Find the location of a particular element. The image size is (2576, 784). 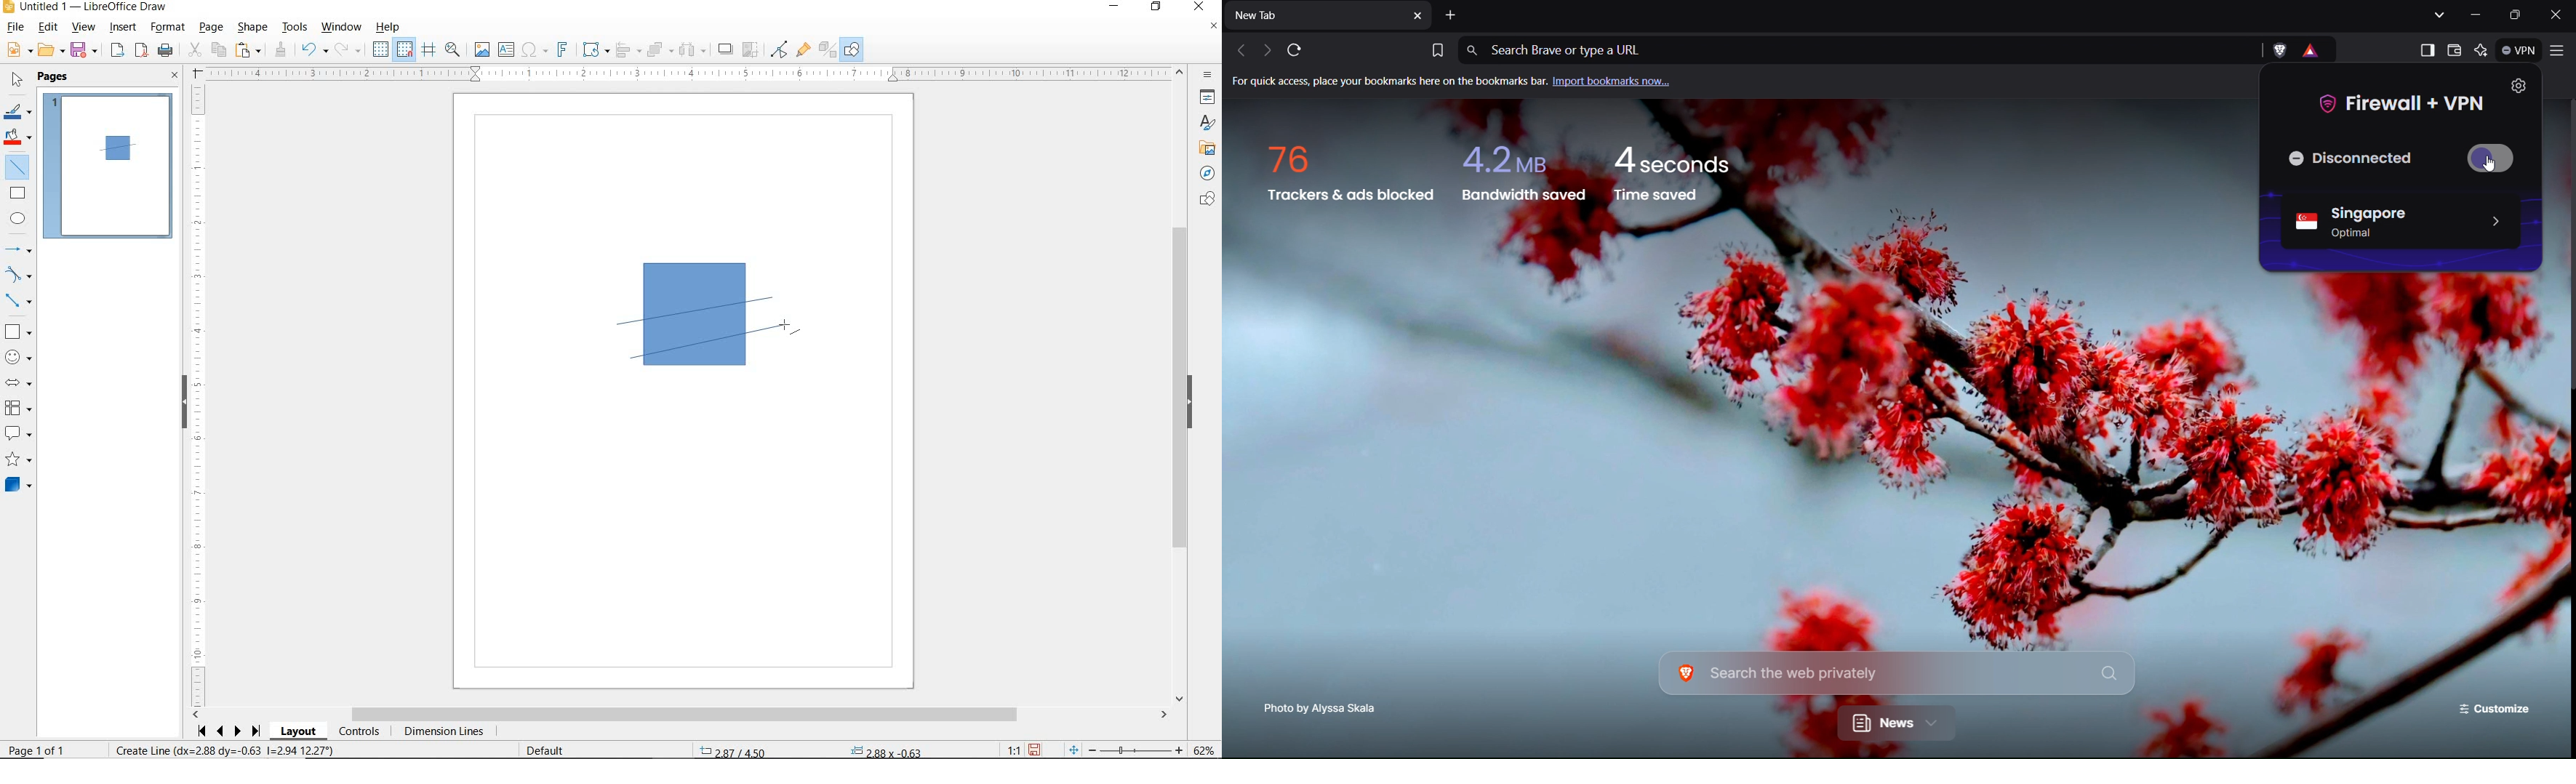

SCROLLBAR is located at coordinates (680, 715).